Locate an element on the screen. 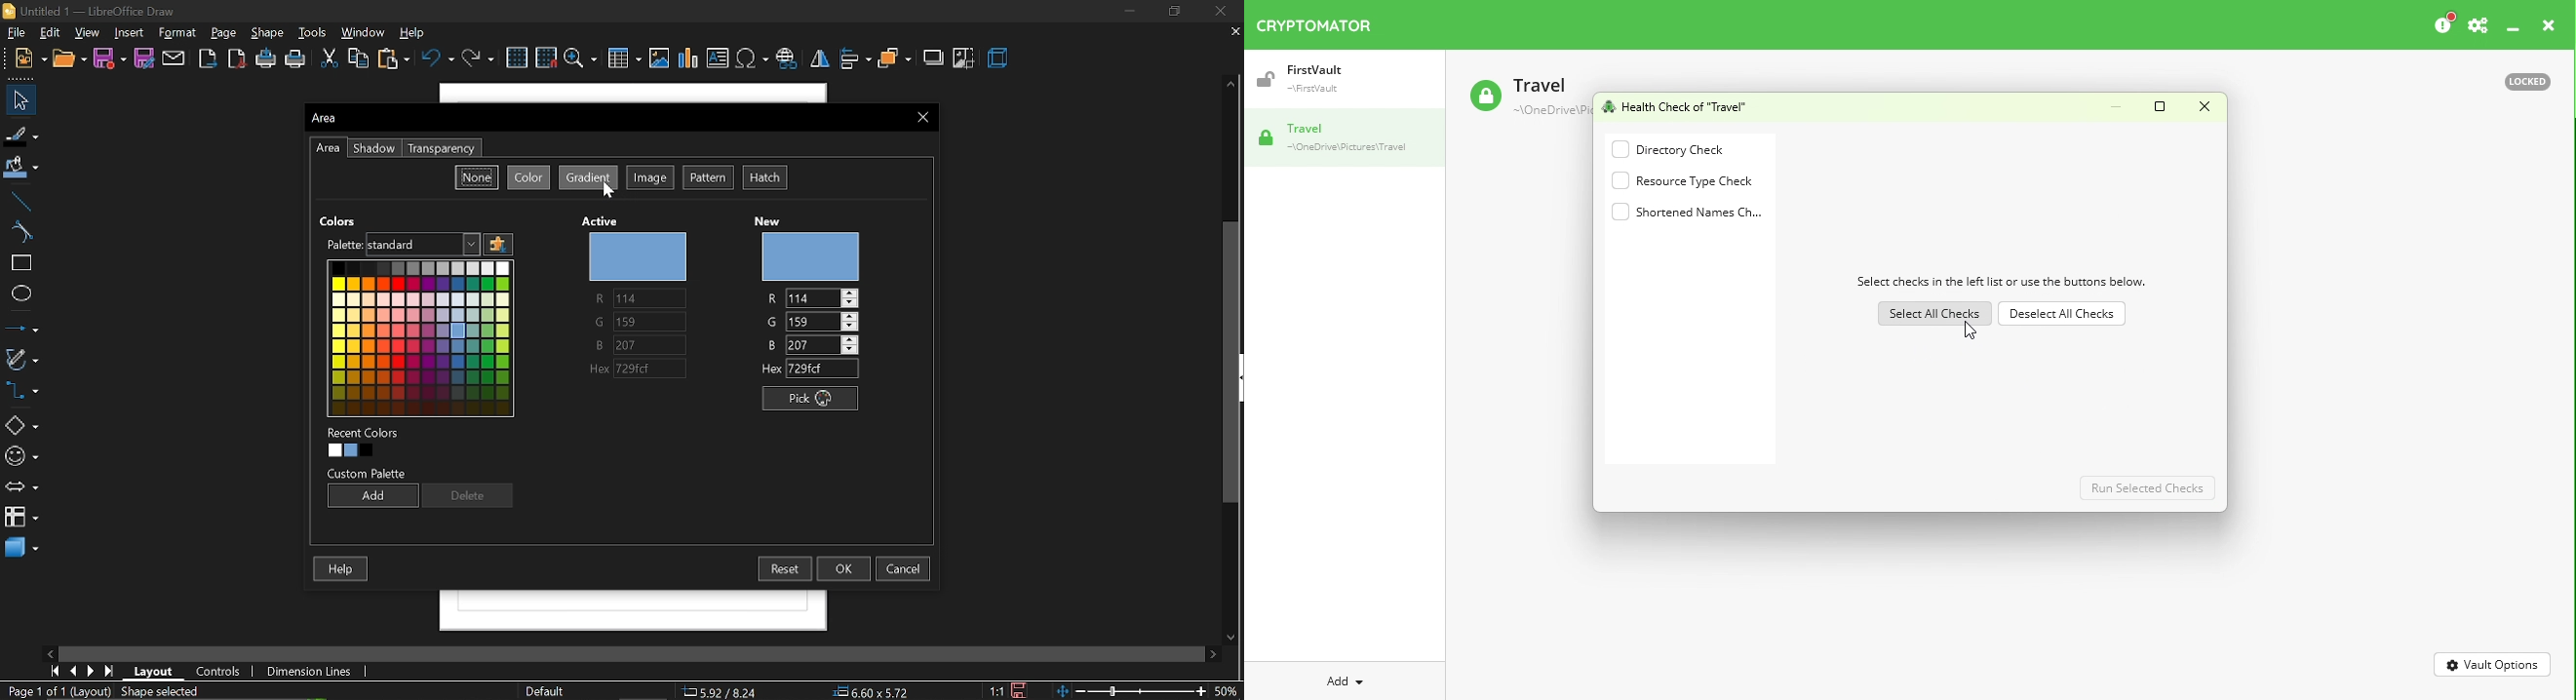 The width and height of the screenshot is (2576, 700). align is located at coordinates (856, 60).